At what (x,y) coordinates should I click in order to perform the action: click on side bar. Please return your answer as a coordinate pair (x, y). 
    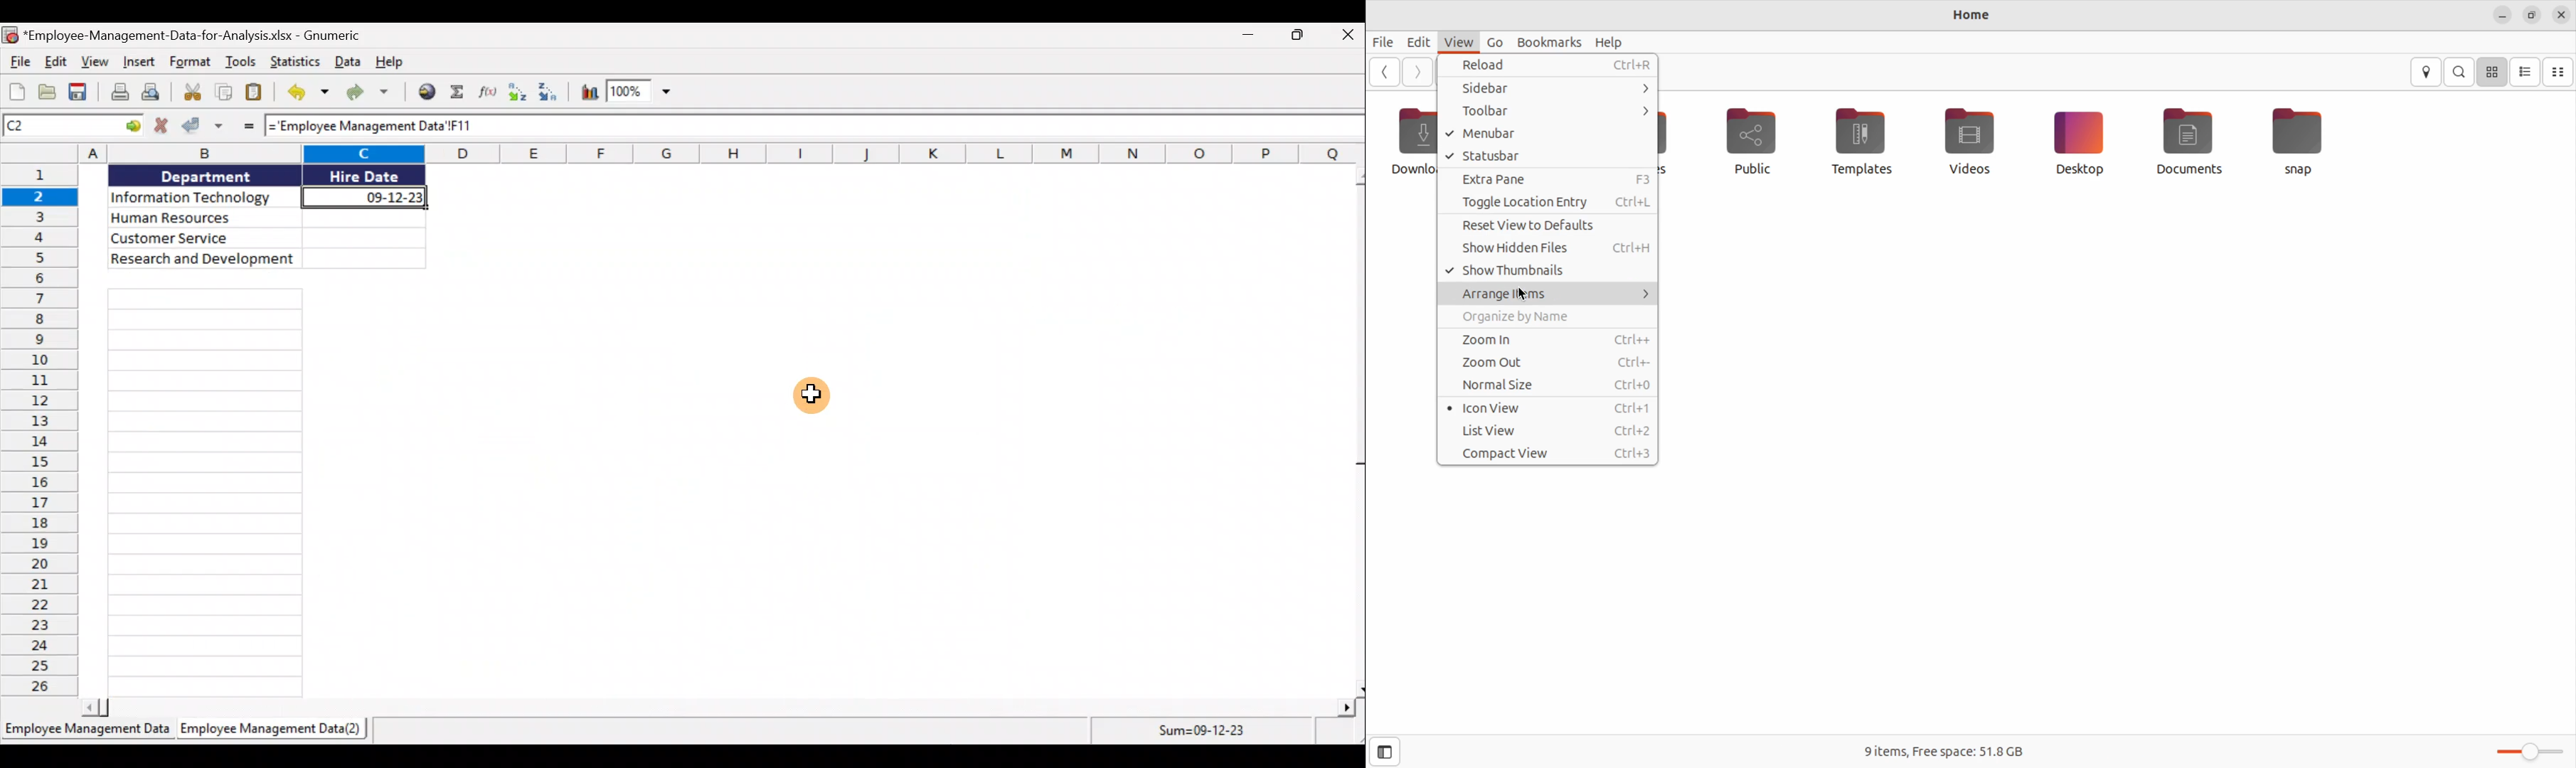
    Looking at the image, I should click on (1549, 91).